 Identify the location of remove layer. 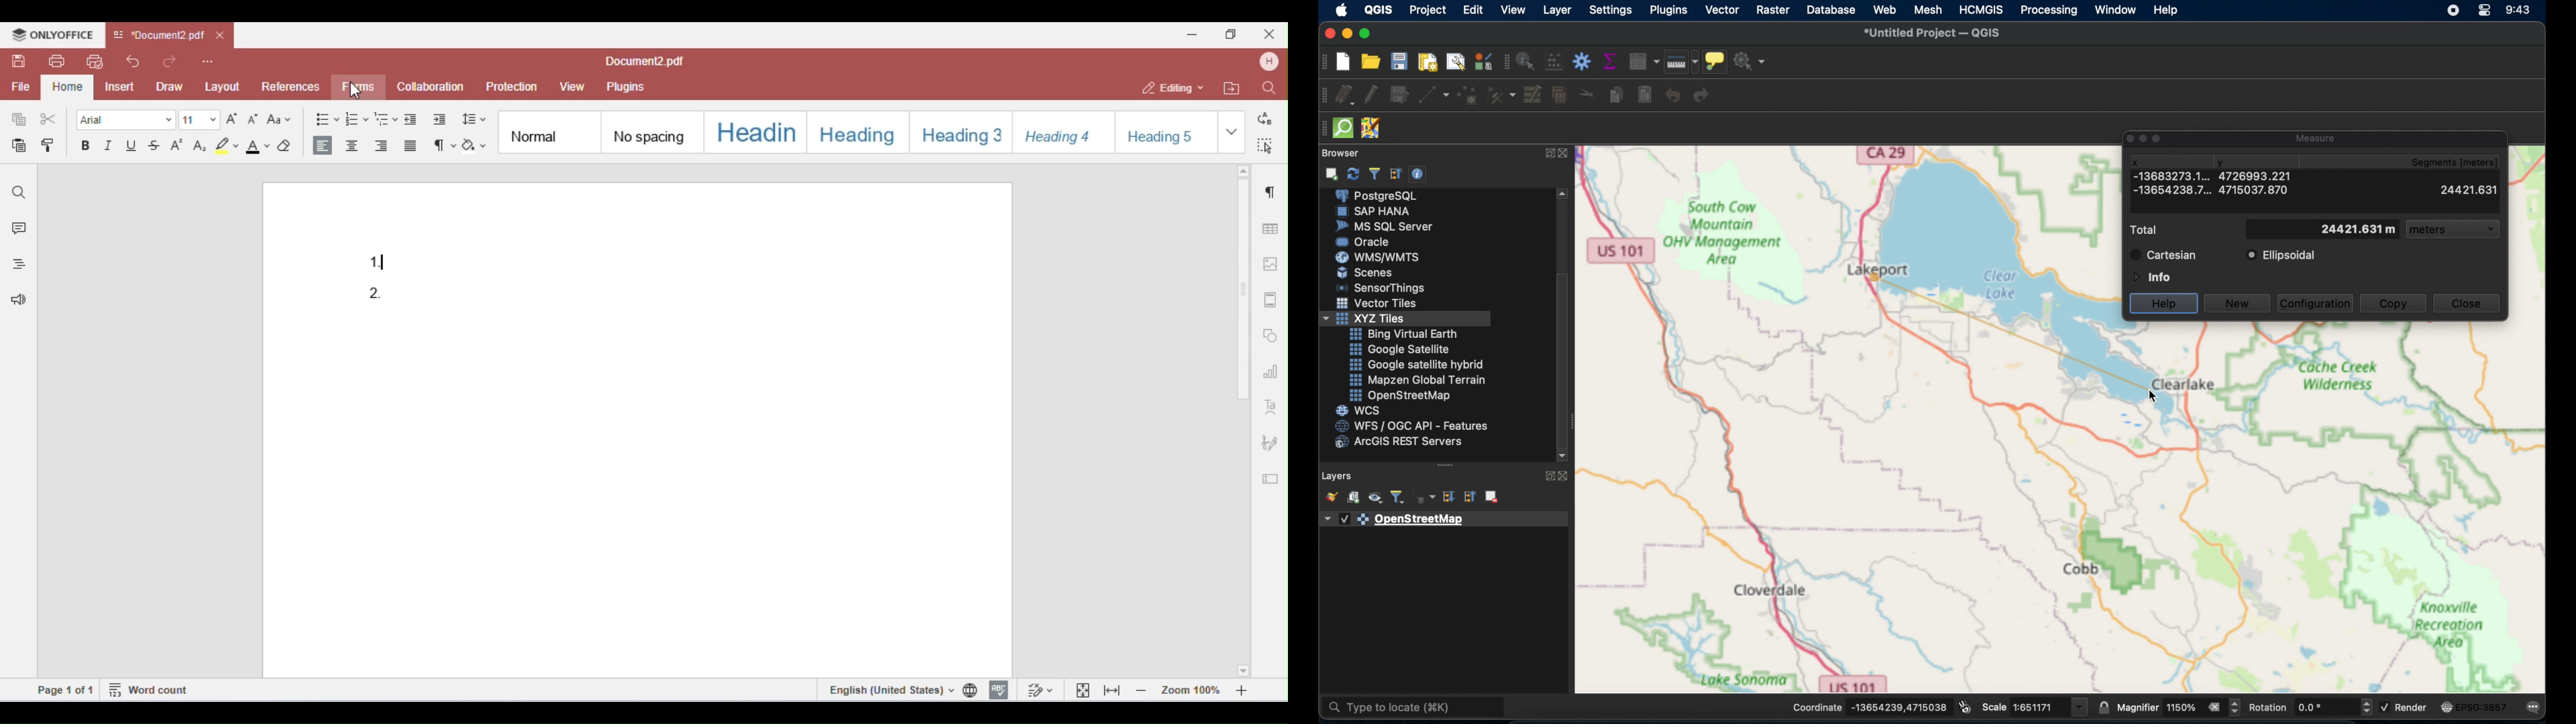
(1491, 495).